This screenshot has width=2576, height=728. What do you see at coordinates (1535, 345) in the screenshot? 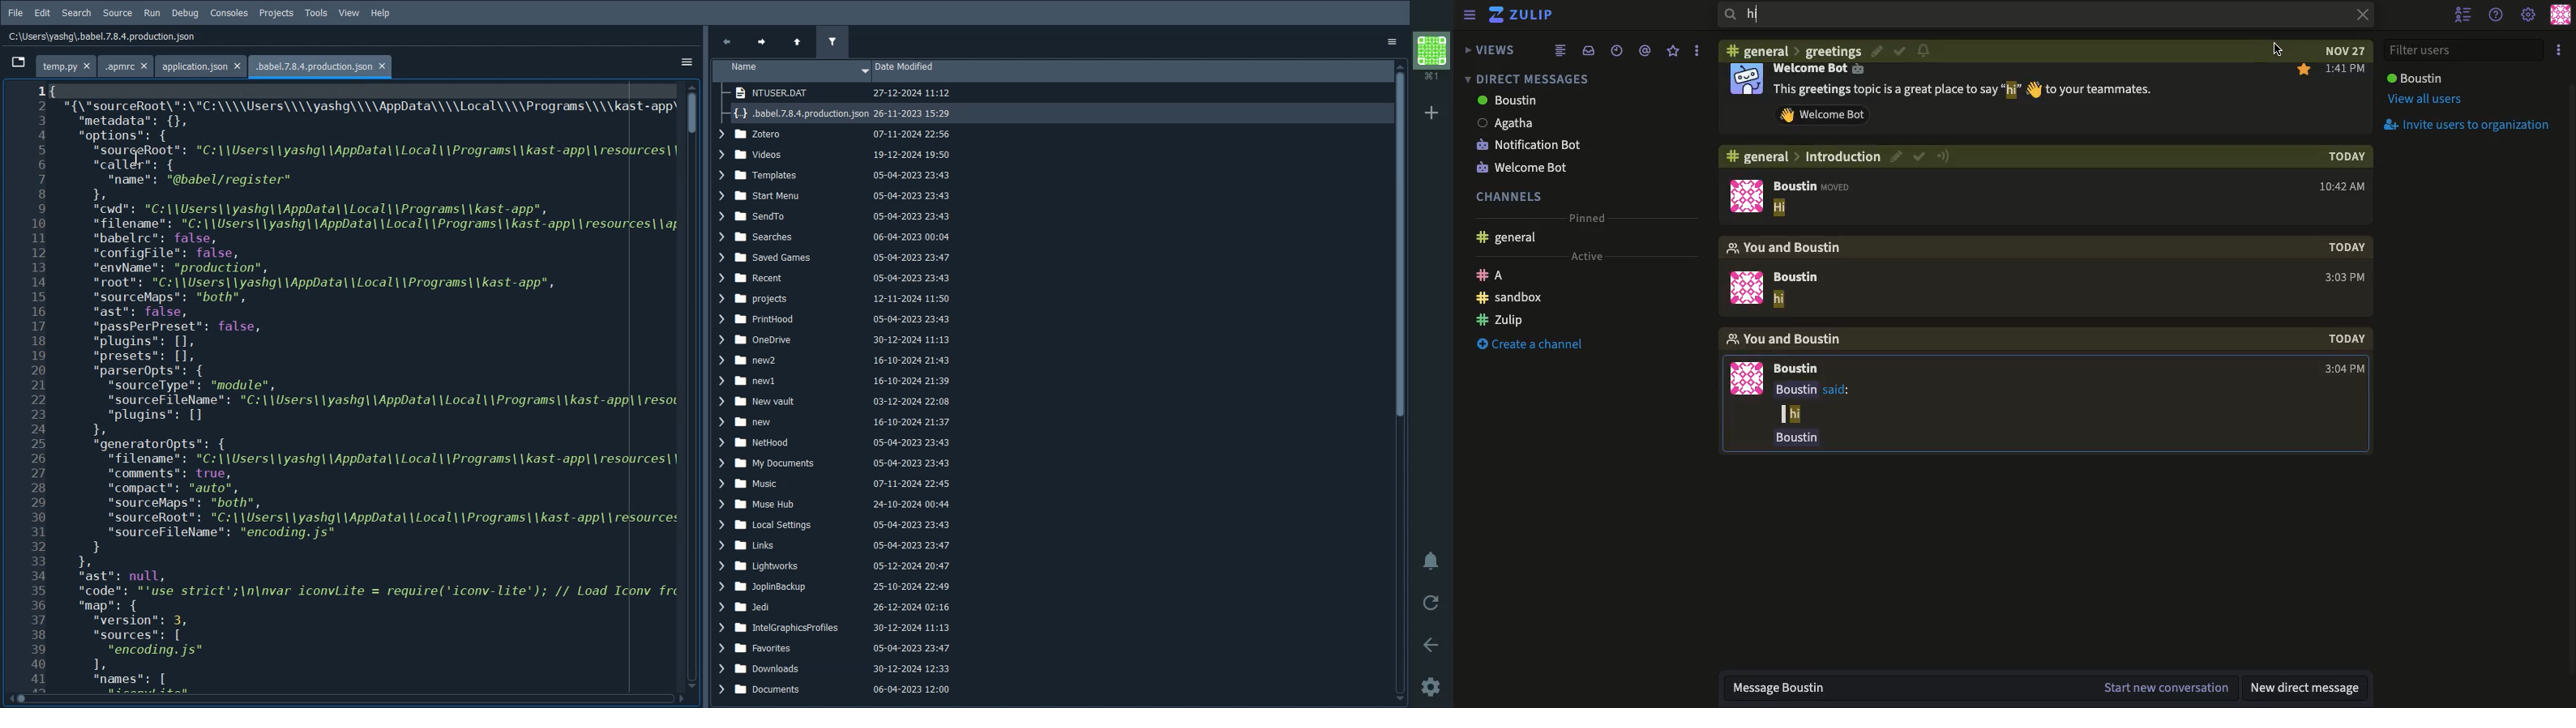
I see `Create a channe` at bounding box center [1535, 345].